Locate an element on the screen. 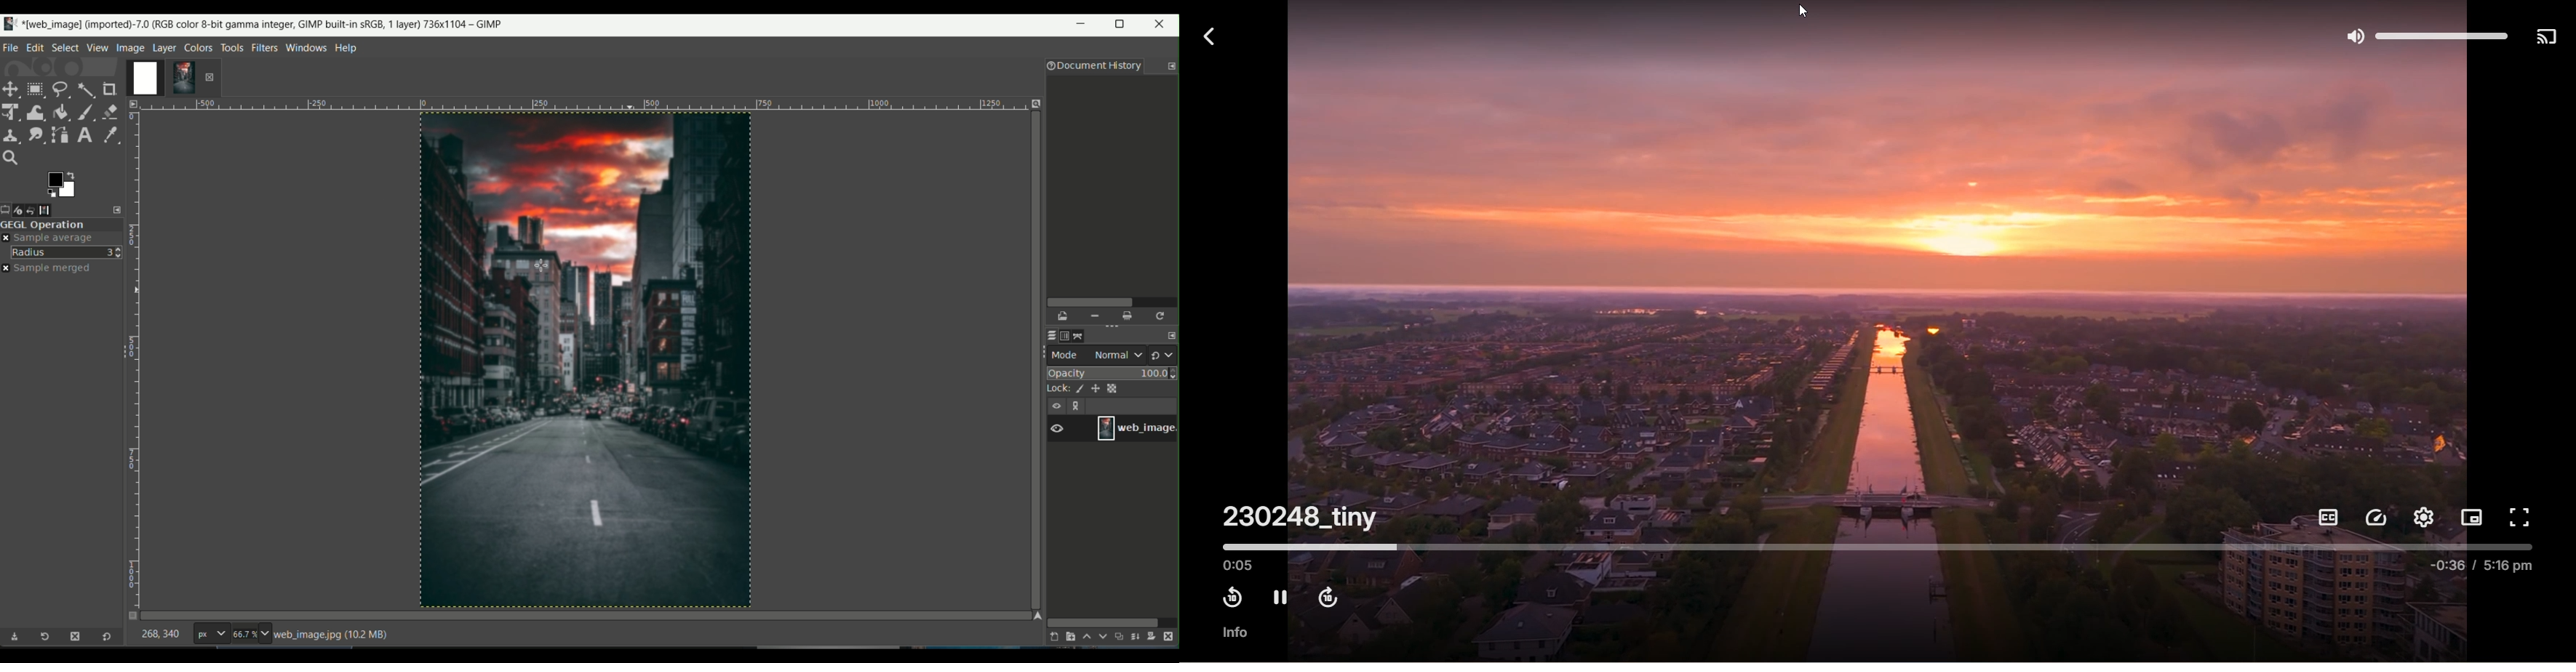 This screenshot has width=2576, height=672. image is located at coordinates (584, 362).